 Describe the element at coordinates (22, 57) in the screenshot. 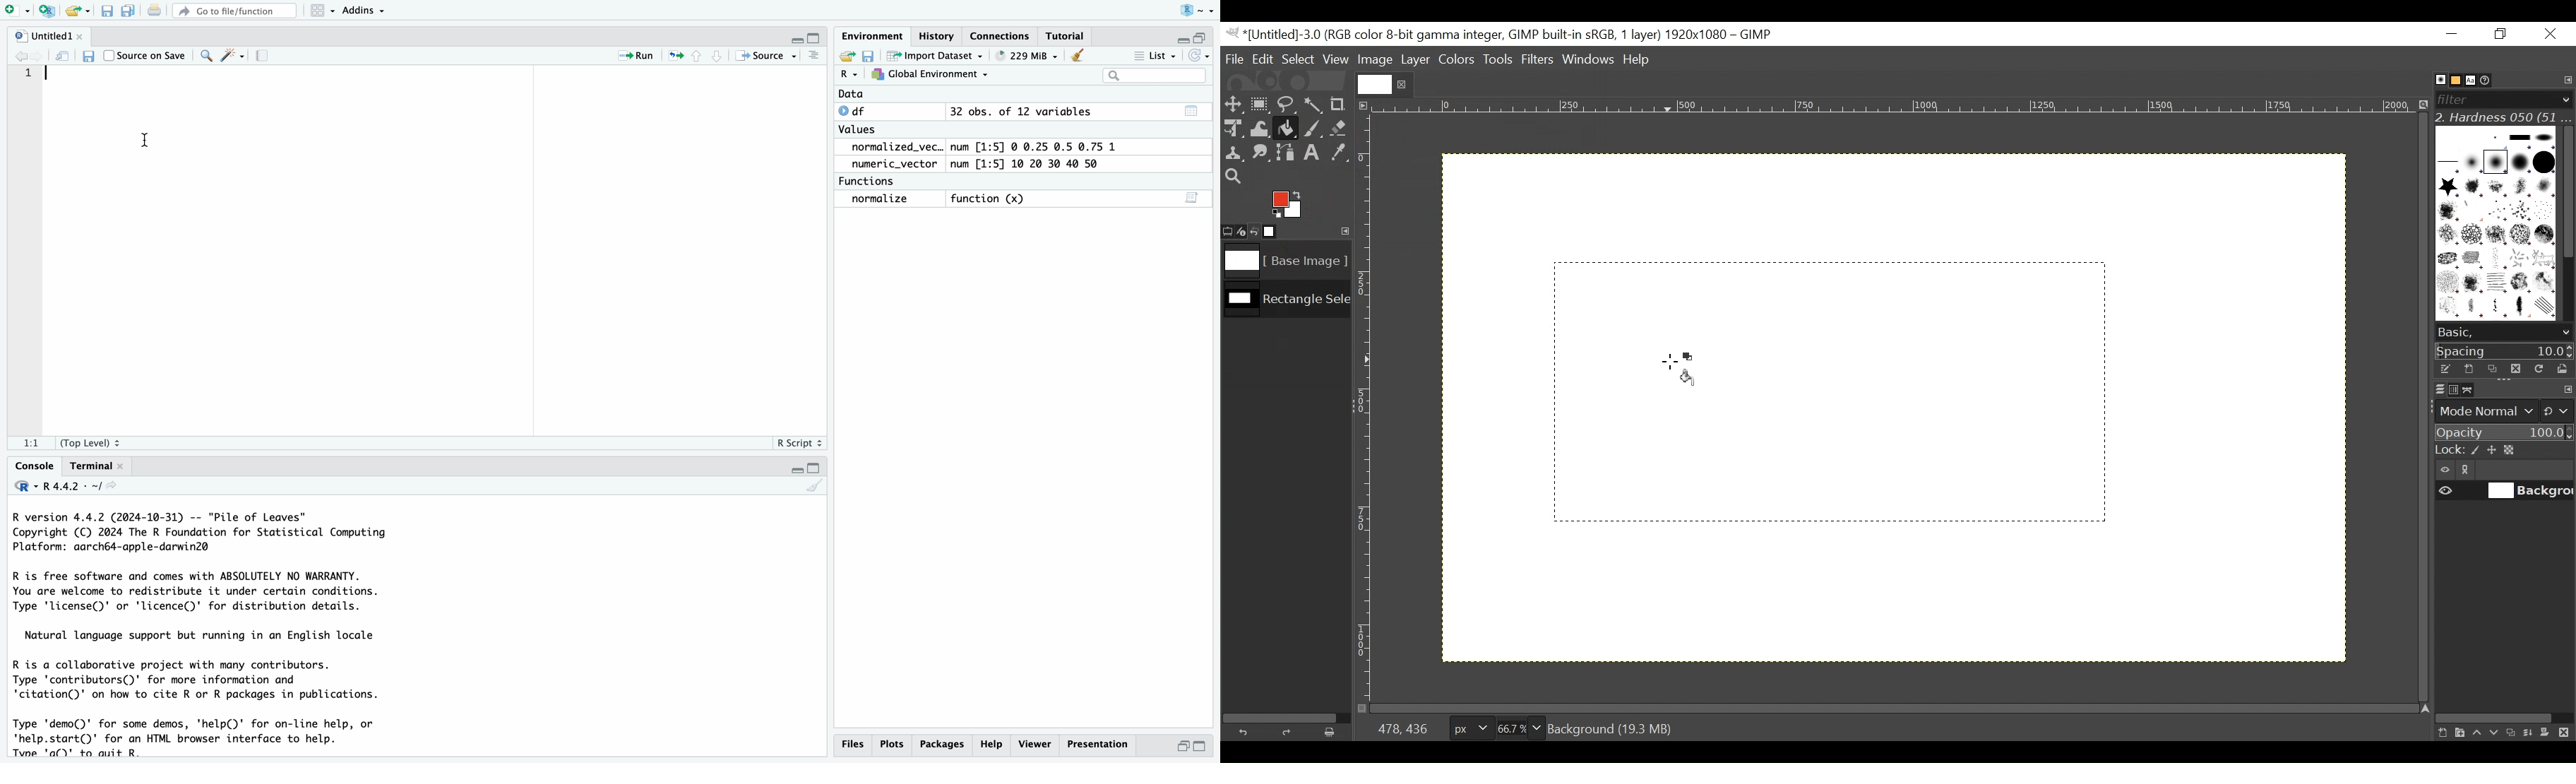

I see `go back` at that location.